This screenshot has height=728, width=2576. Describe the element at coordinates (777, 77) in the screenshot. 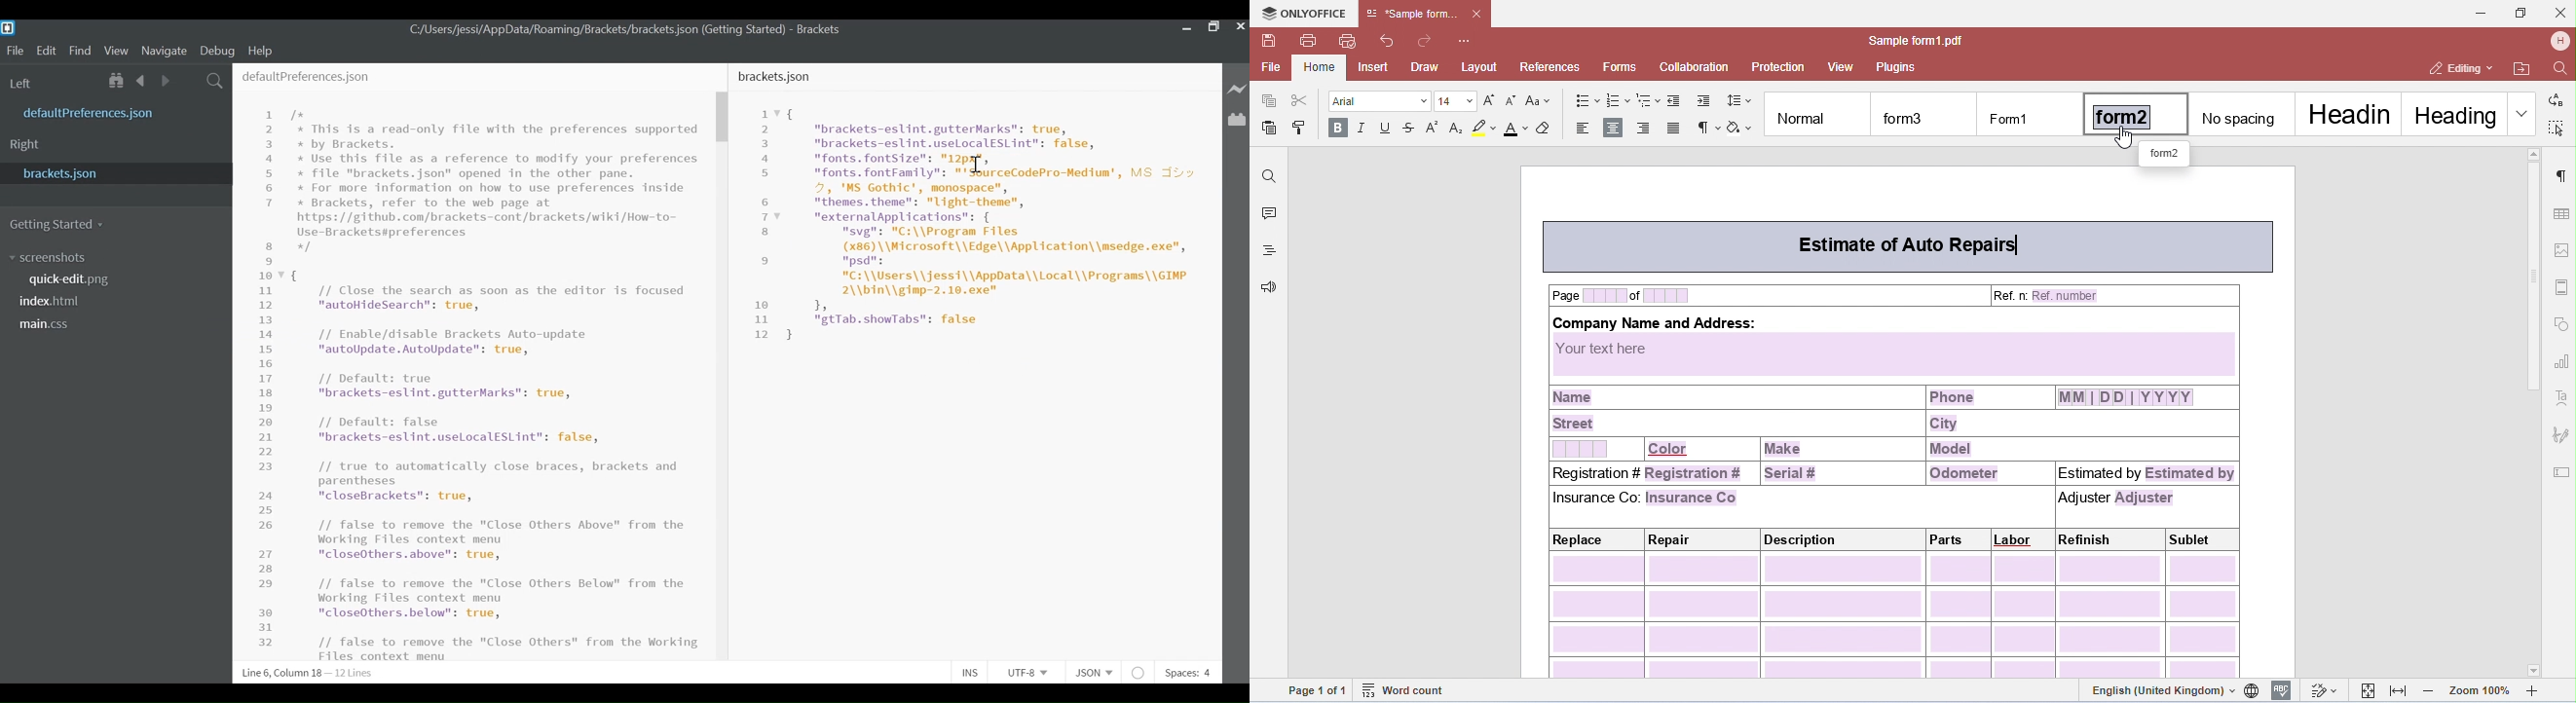

I see `bracket.json` at that location.